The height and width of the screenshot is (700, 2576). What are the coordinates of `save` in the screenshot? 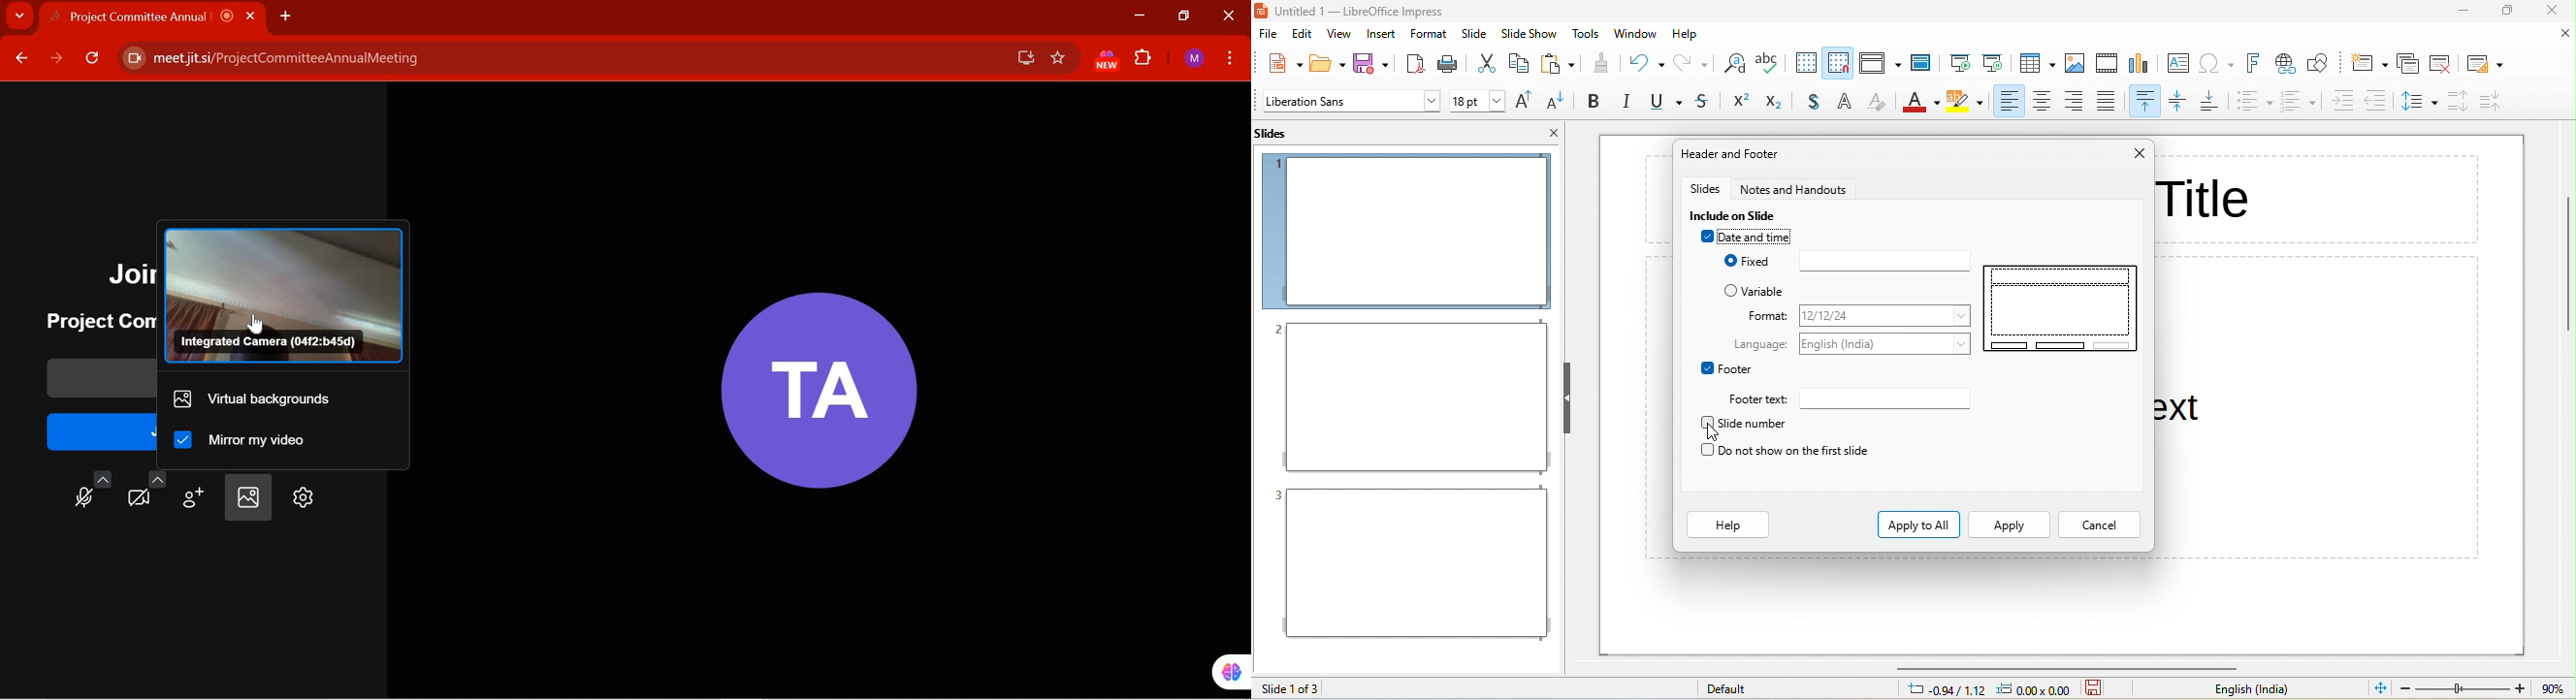 It's located at (1375, 63).